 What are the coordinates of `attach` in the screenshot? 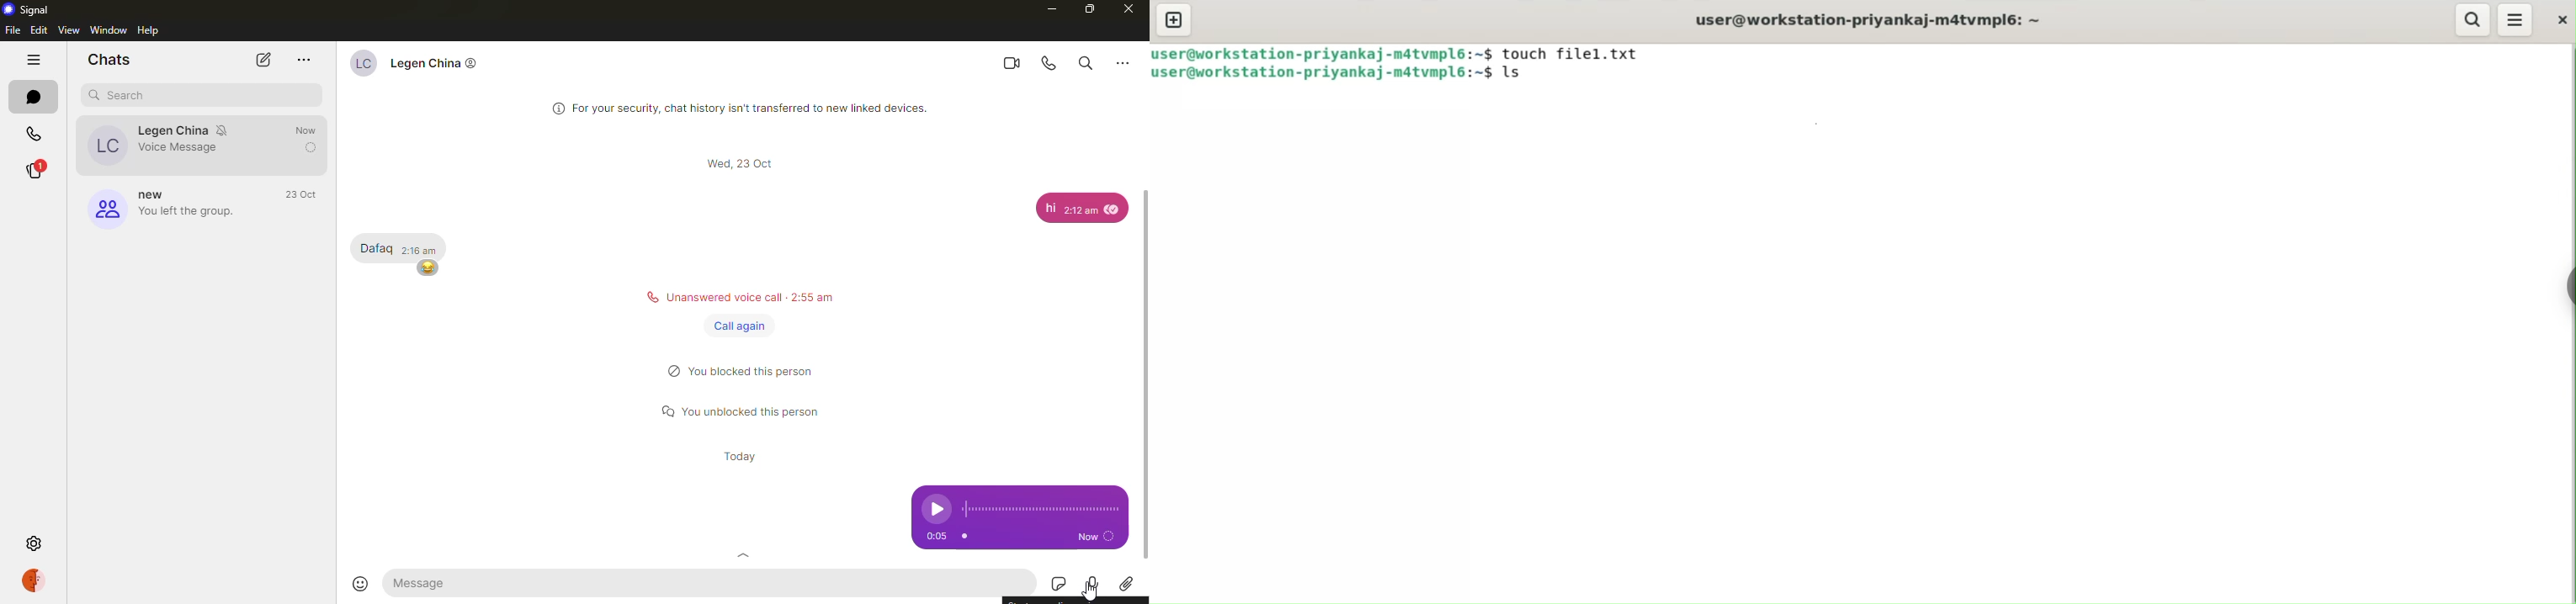 It's located at (1130, 584).